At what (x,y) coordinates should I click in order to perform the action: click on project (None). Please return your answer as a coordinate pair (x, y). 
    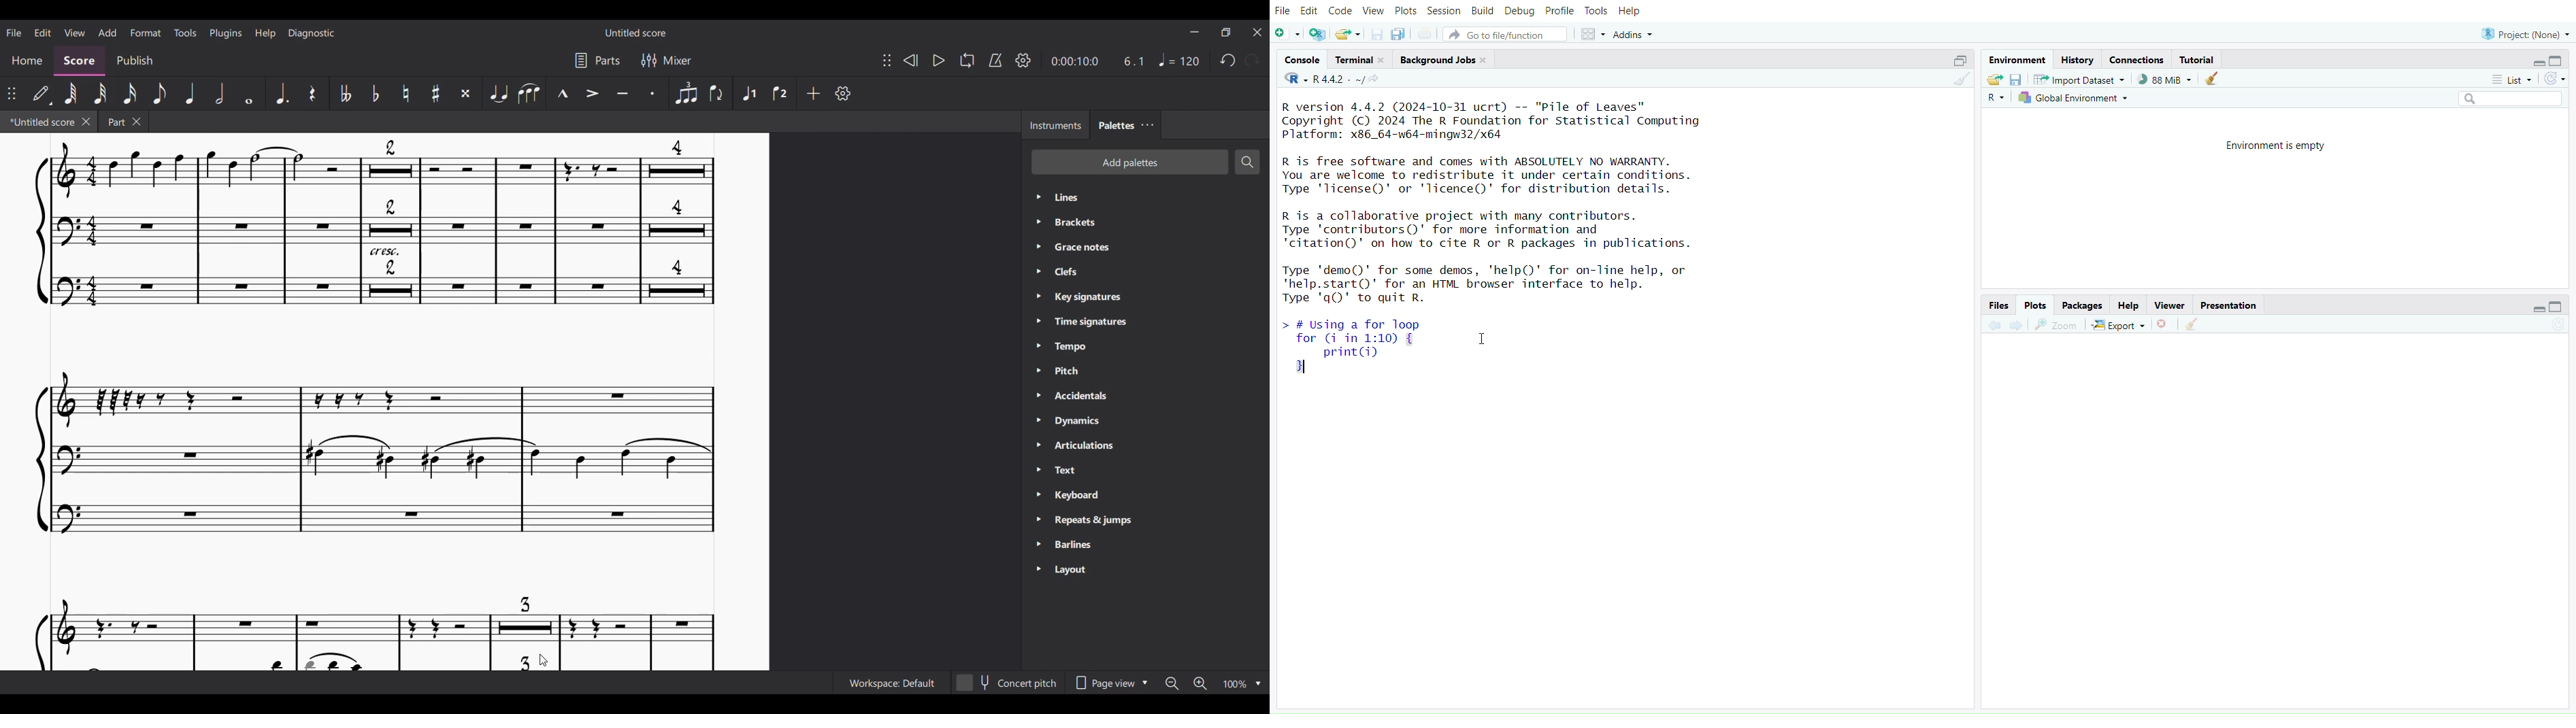
    Looking at the image, I should click on (2524, 34).